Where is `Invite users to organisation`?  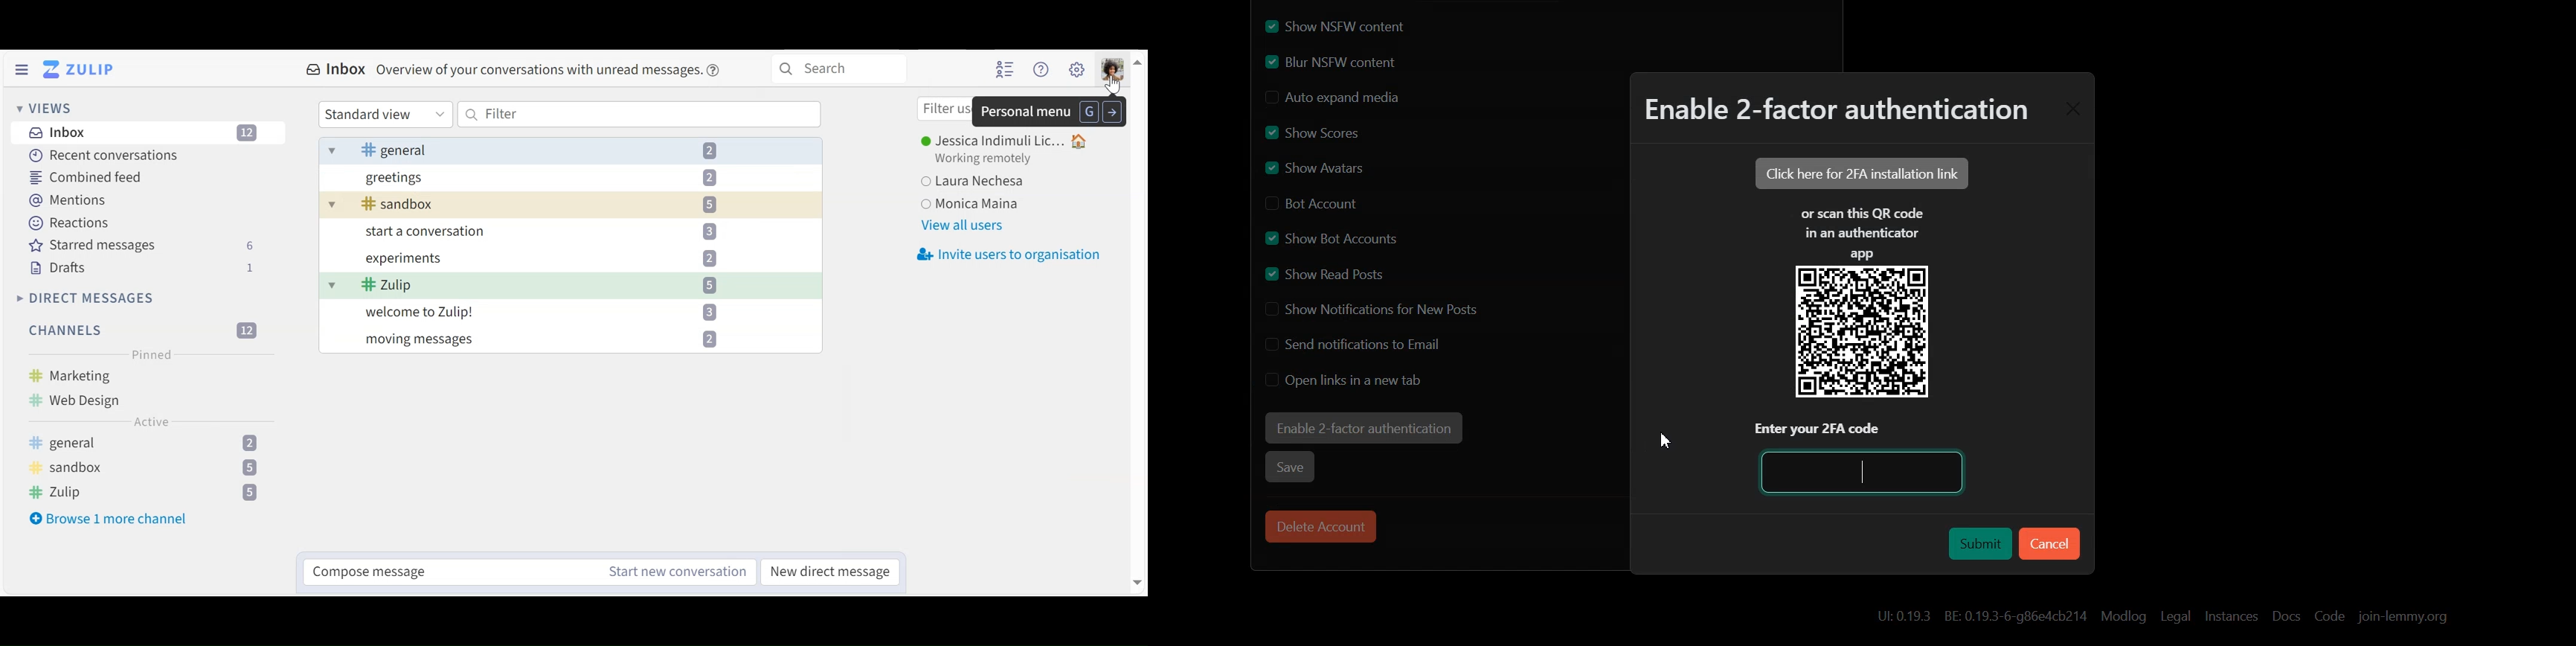
Invite users to organisation is located at coordinates (1015, 254).